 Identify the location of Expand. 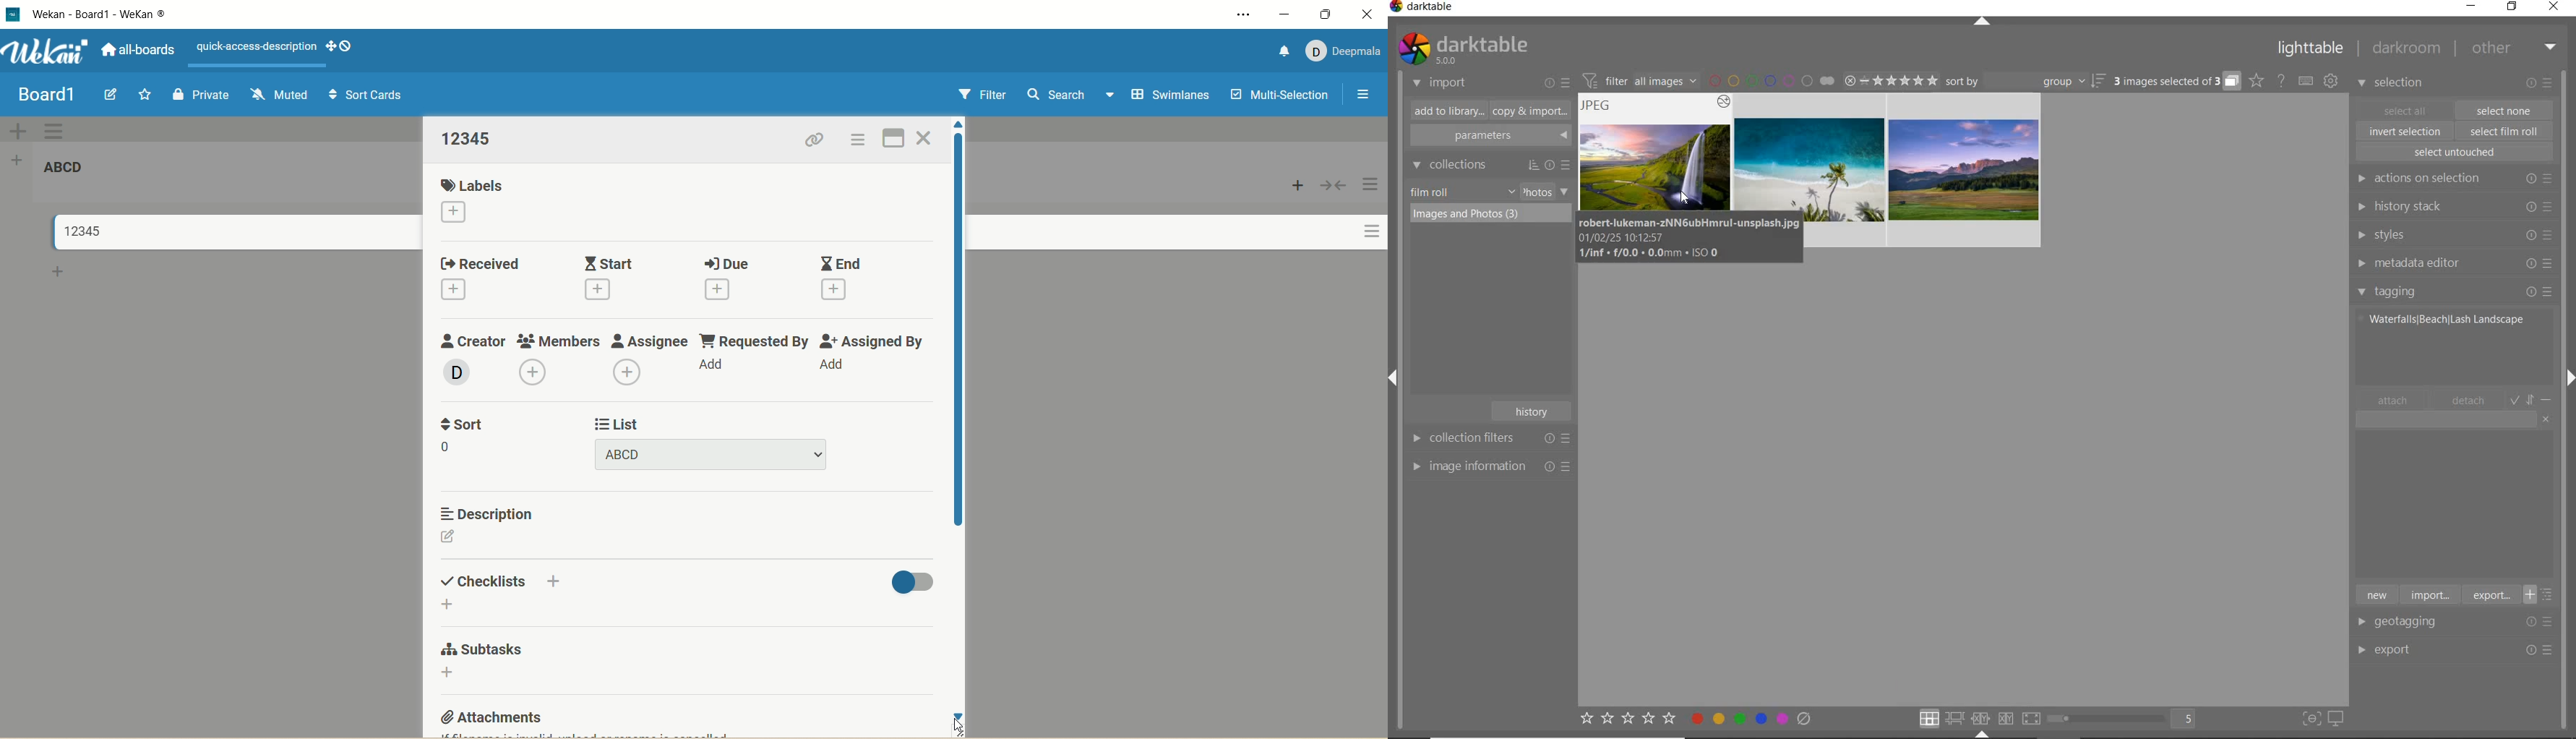
(2568, 374).